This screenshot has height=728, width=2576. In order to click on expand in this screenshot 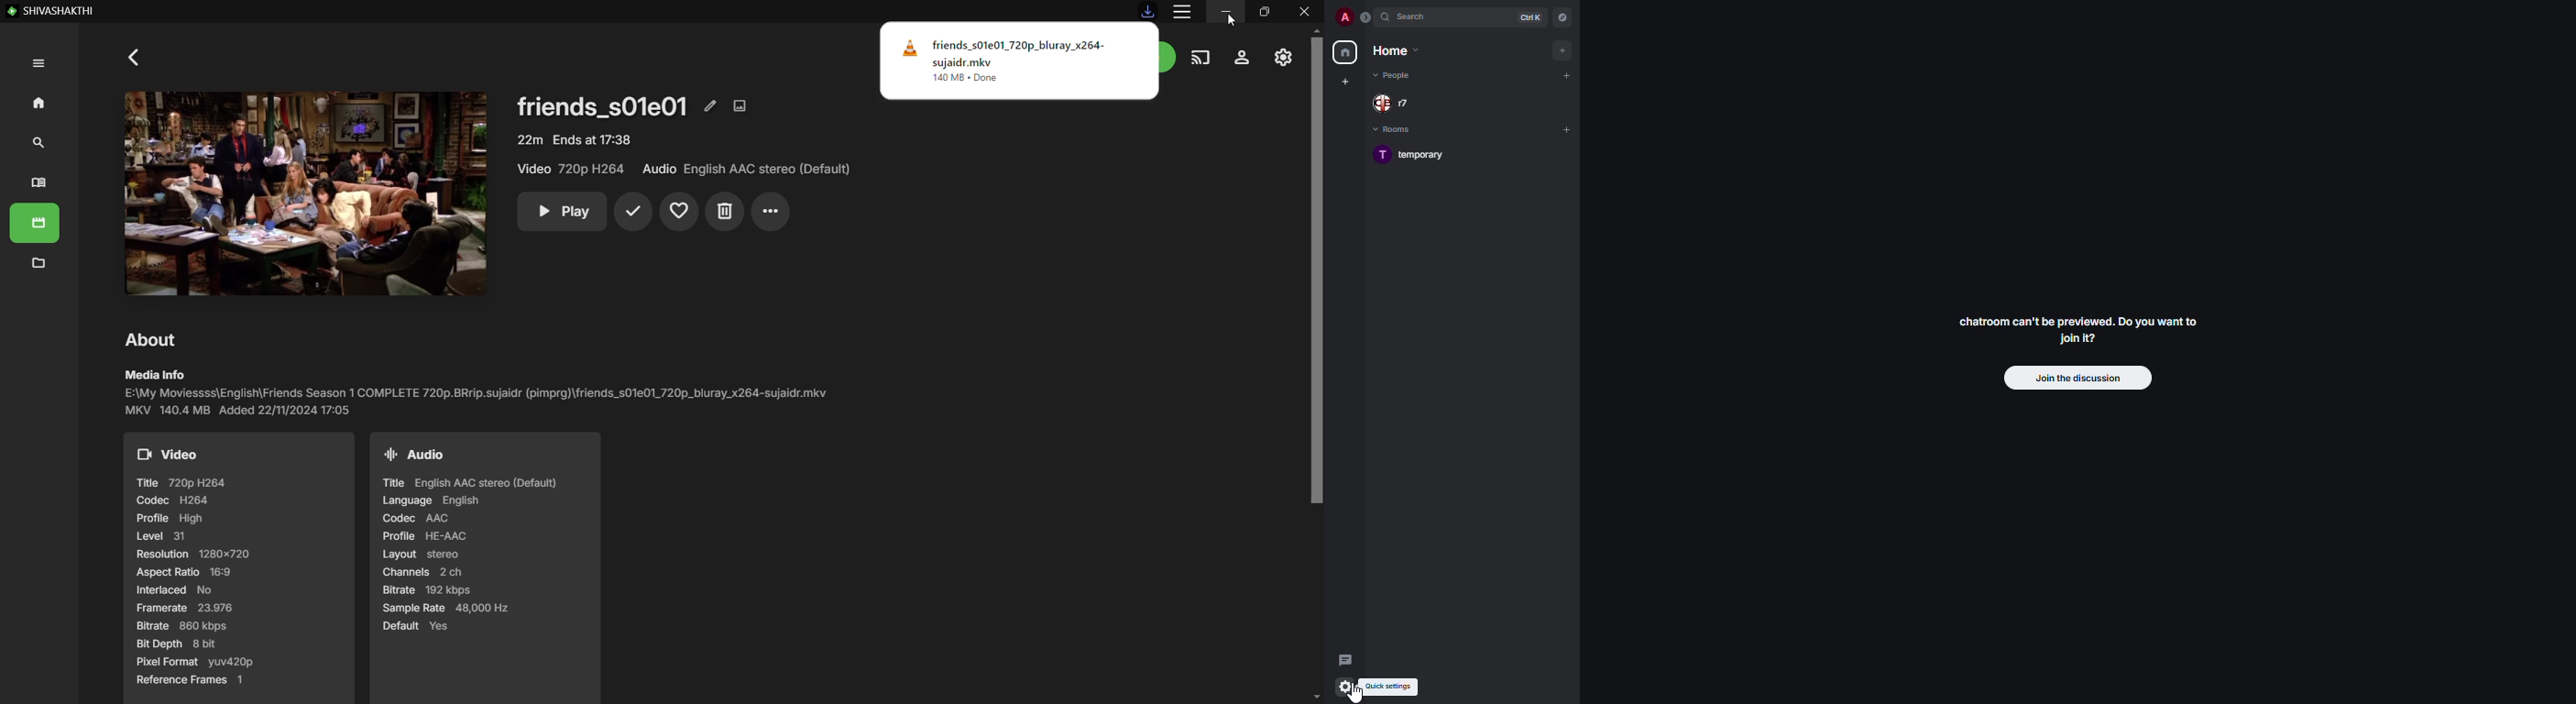, I will do `click(1368, 16)`.